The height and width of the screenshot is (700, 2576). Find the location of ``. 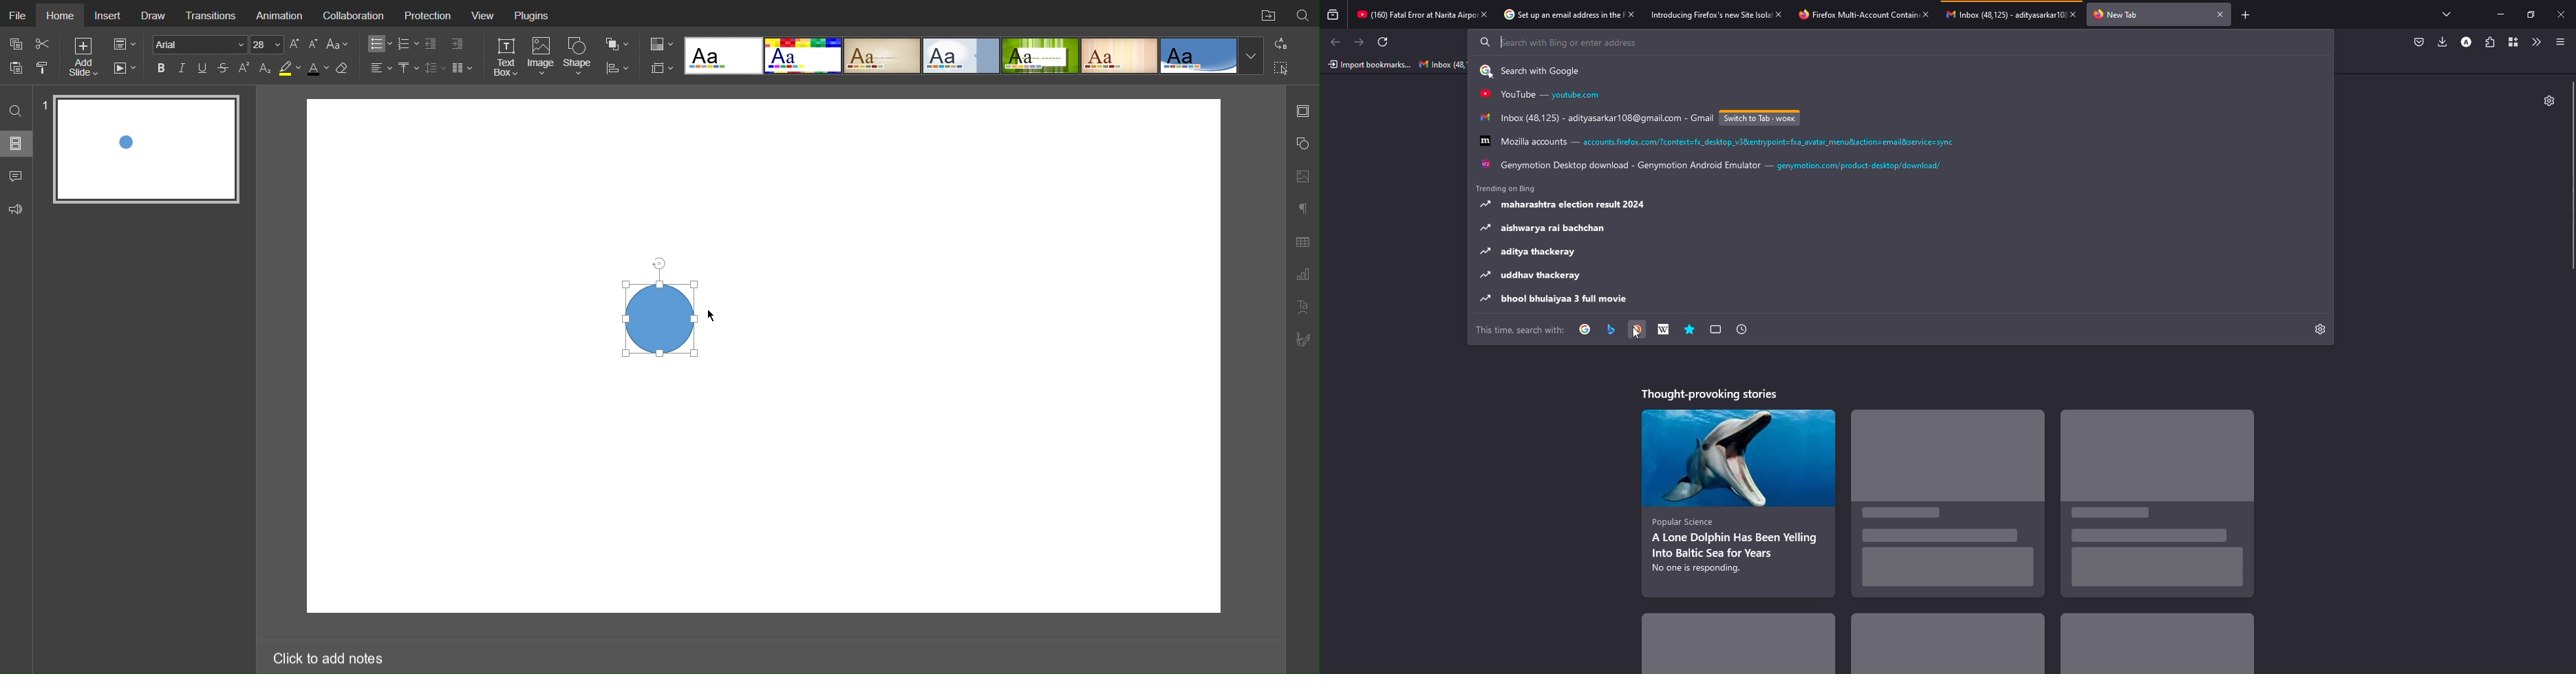

 is located at coordinates (1360, 41).